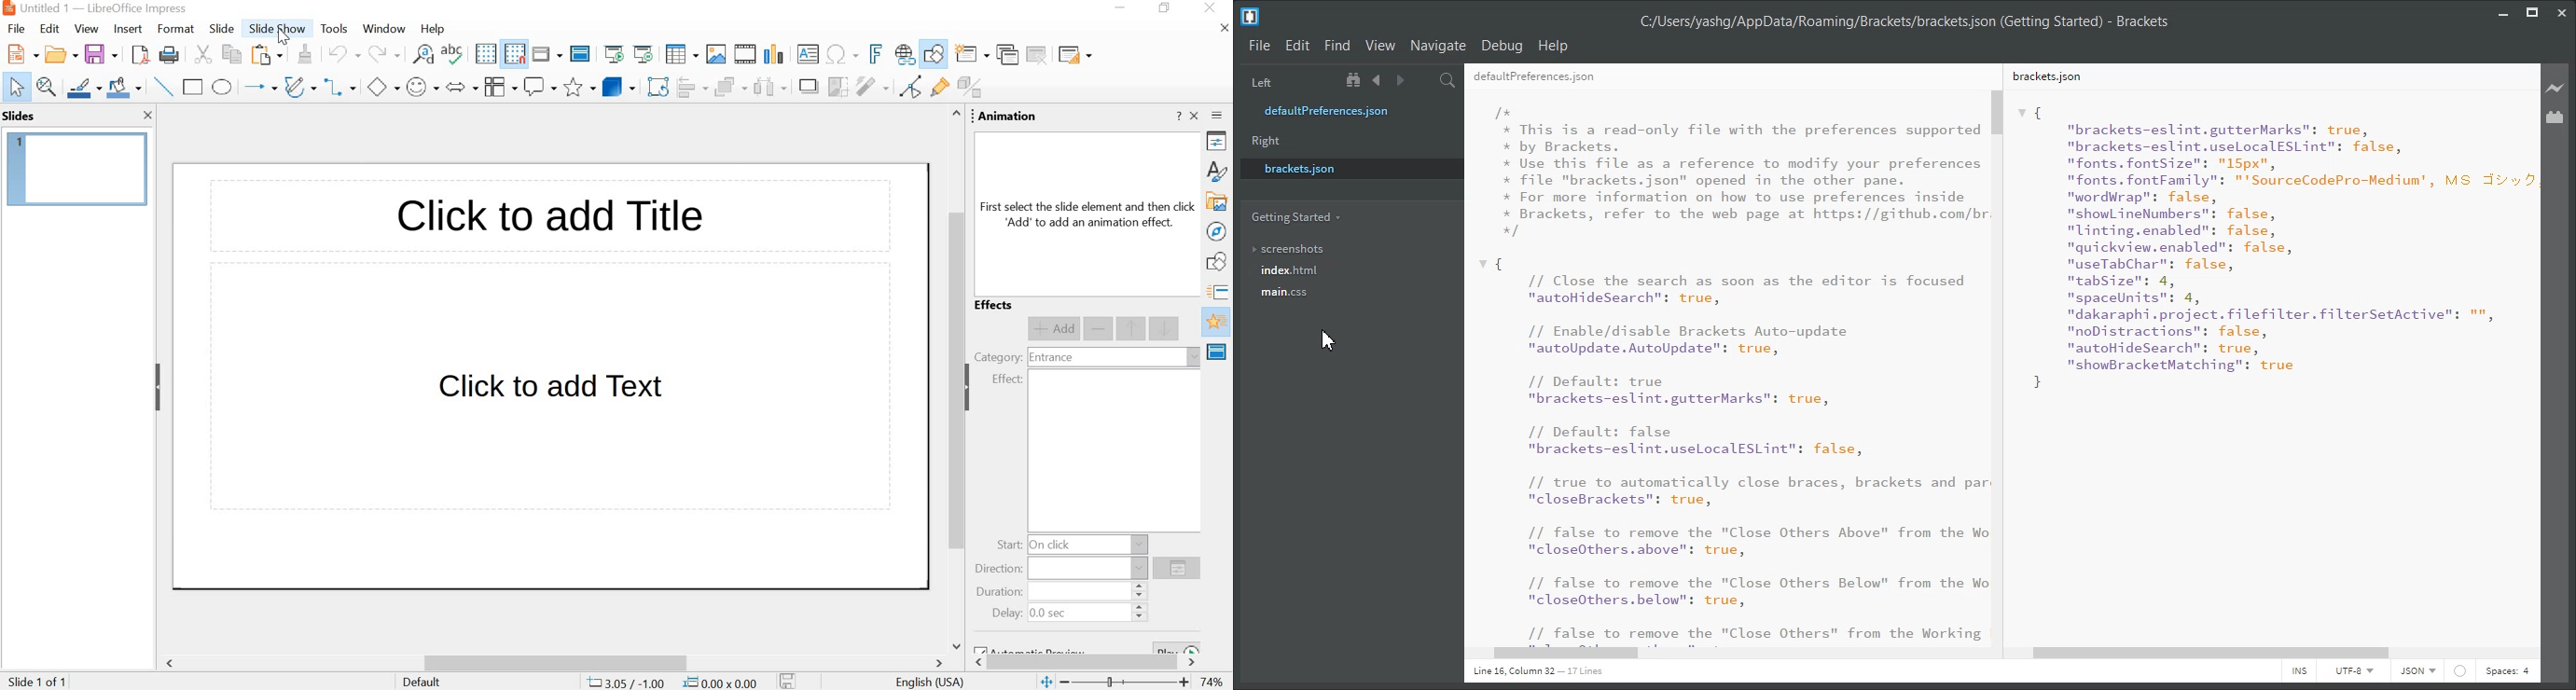 This screenshot has width=2576, height=700. Describe the element at coordinates (1007, 55) in the screenshot. I see `duplicate slide` at that location.